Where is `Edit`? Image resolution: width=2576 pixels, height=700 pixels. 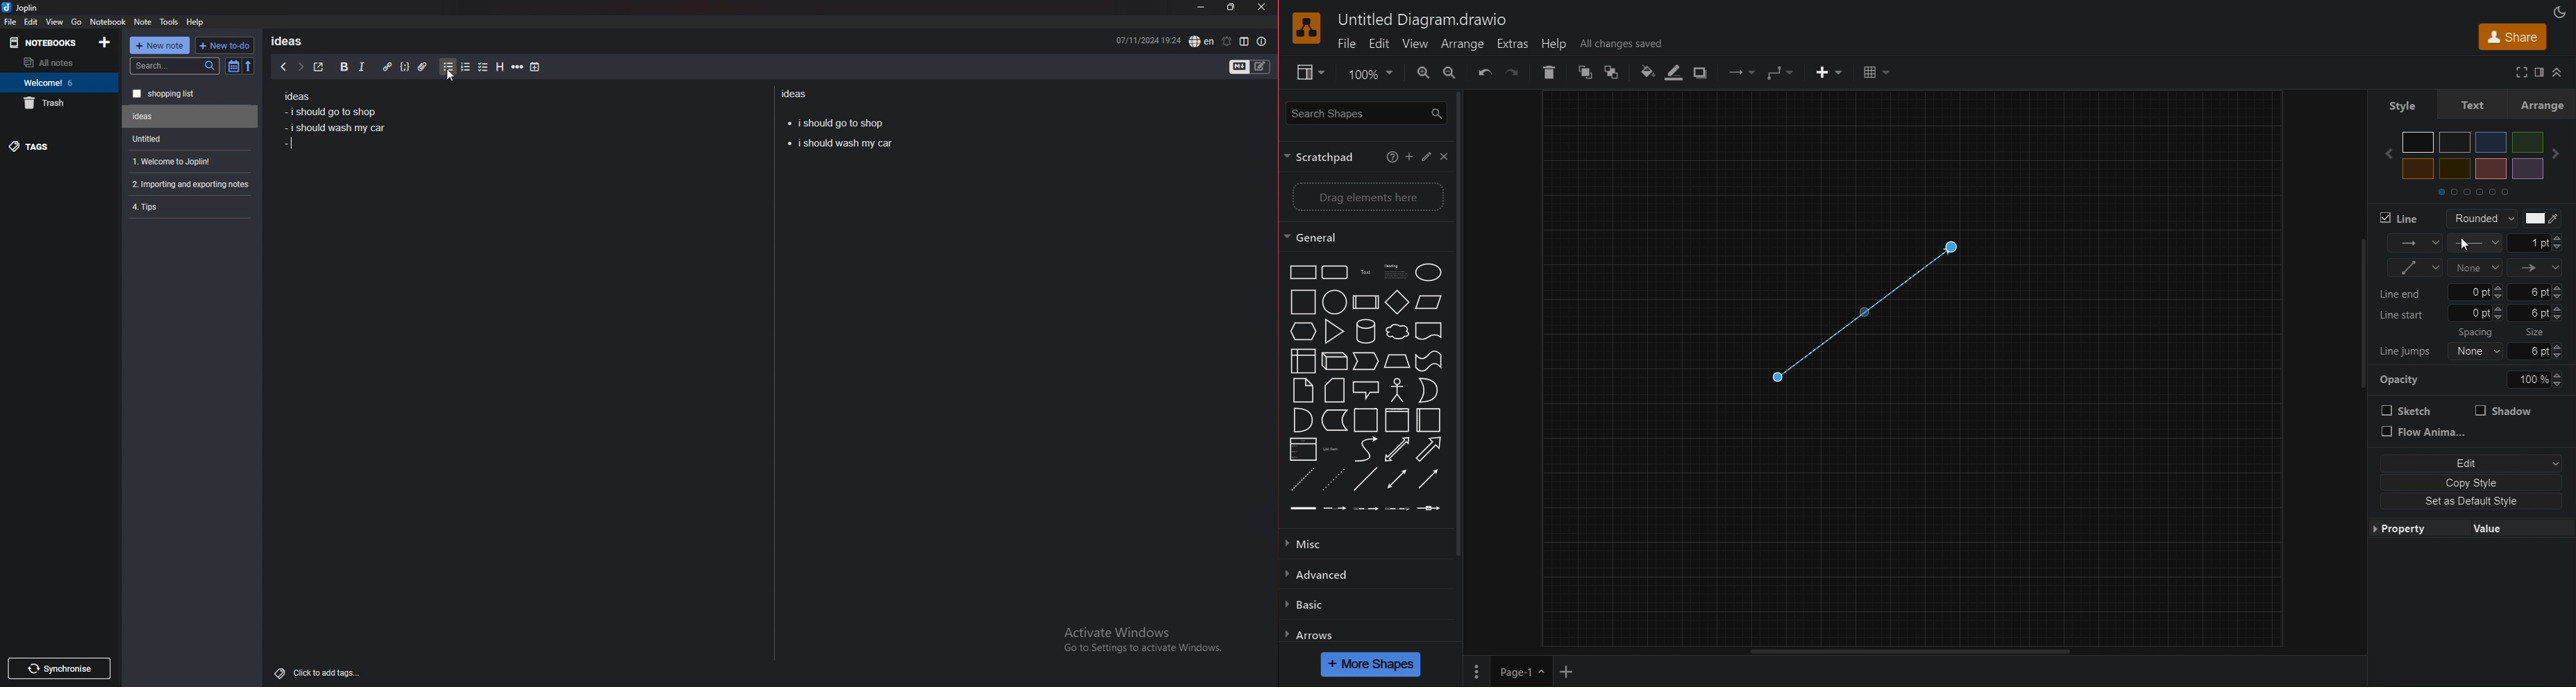
Edit is located at coordinates (1425, 155).